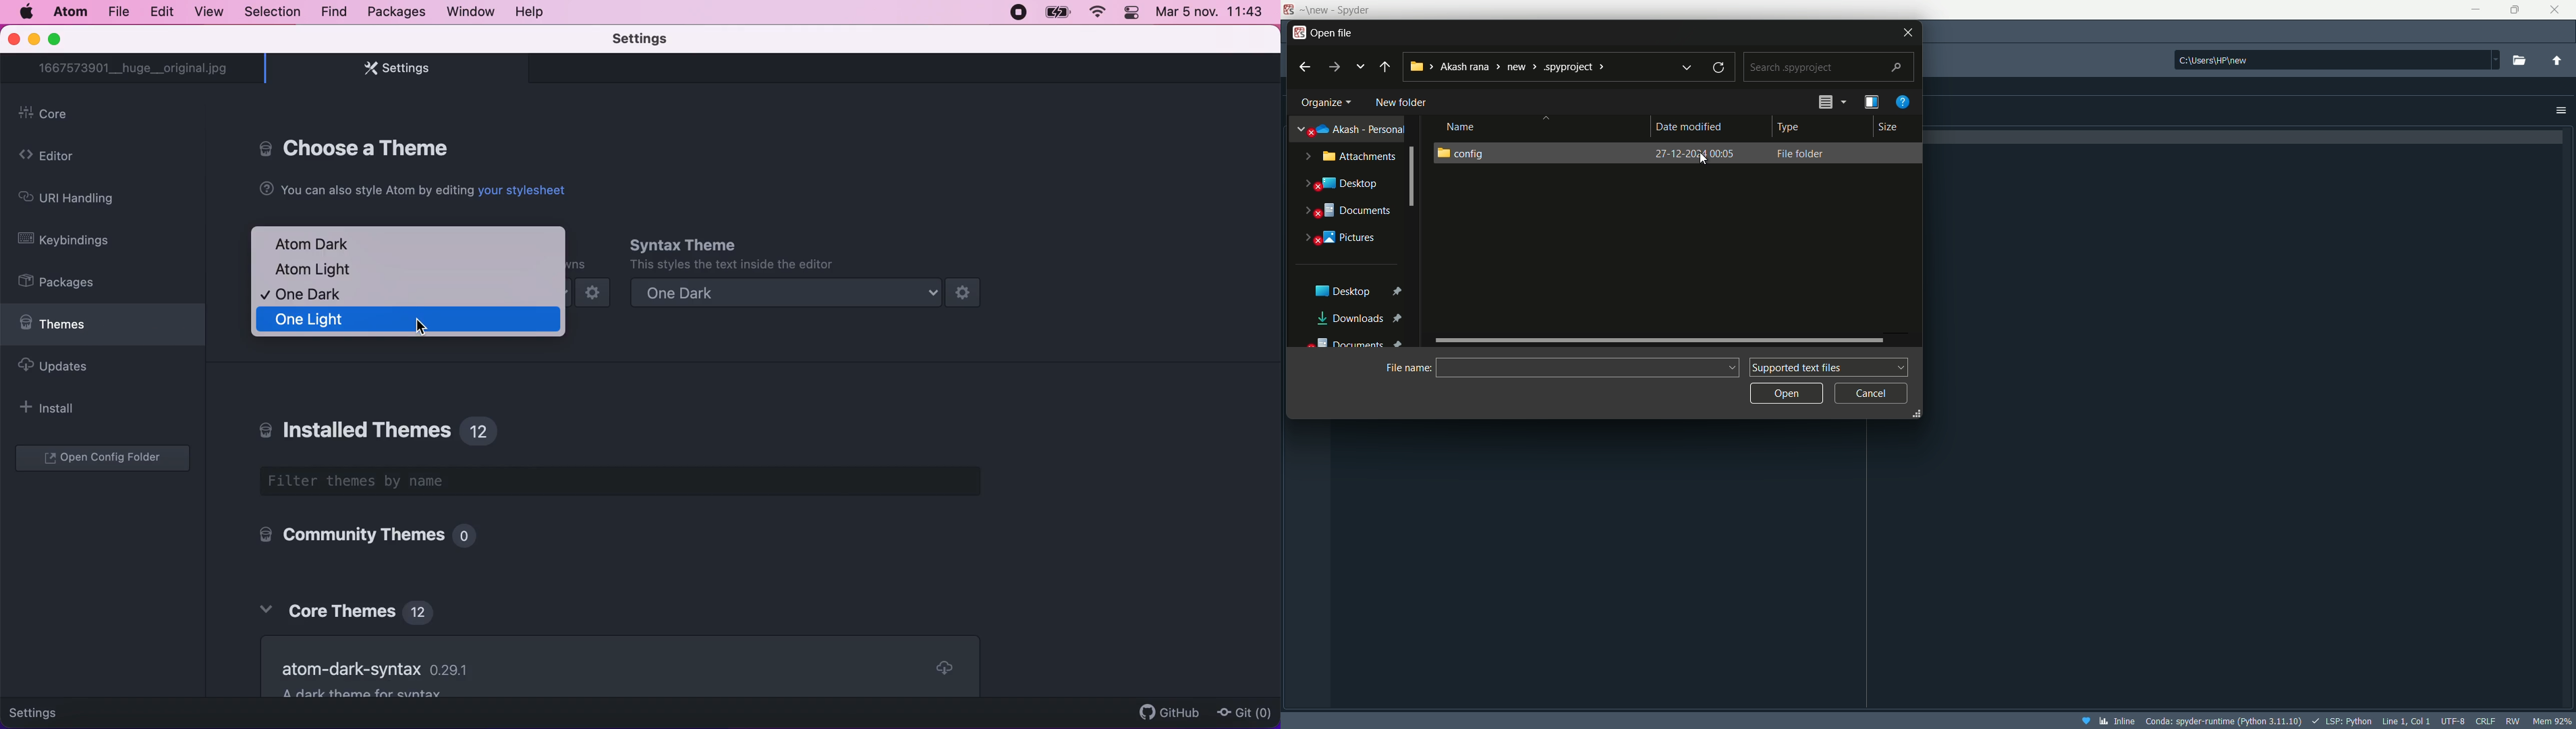 This screenshot has width=2576, height=756. What do you see at coordinates (71, 283) in the screenshot?
I see `packages` at bounding box center [71, 283].